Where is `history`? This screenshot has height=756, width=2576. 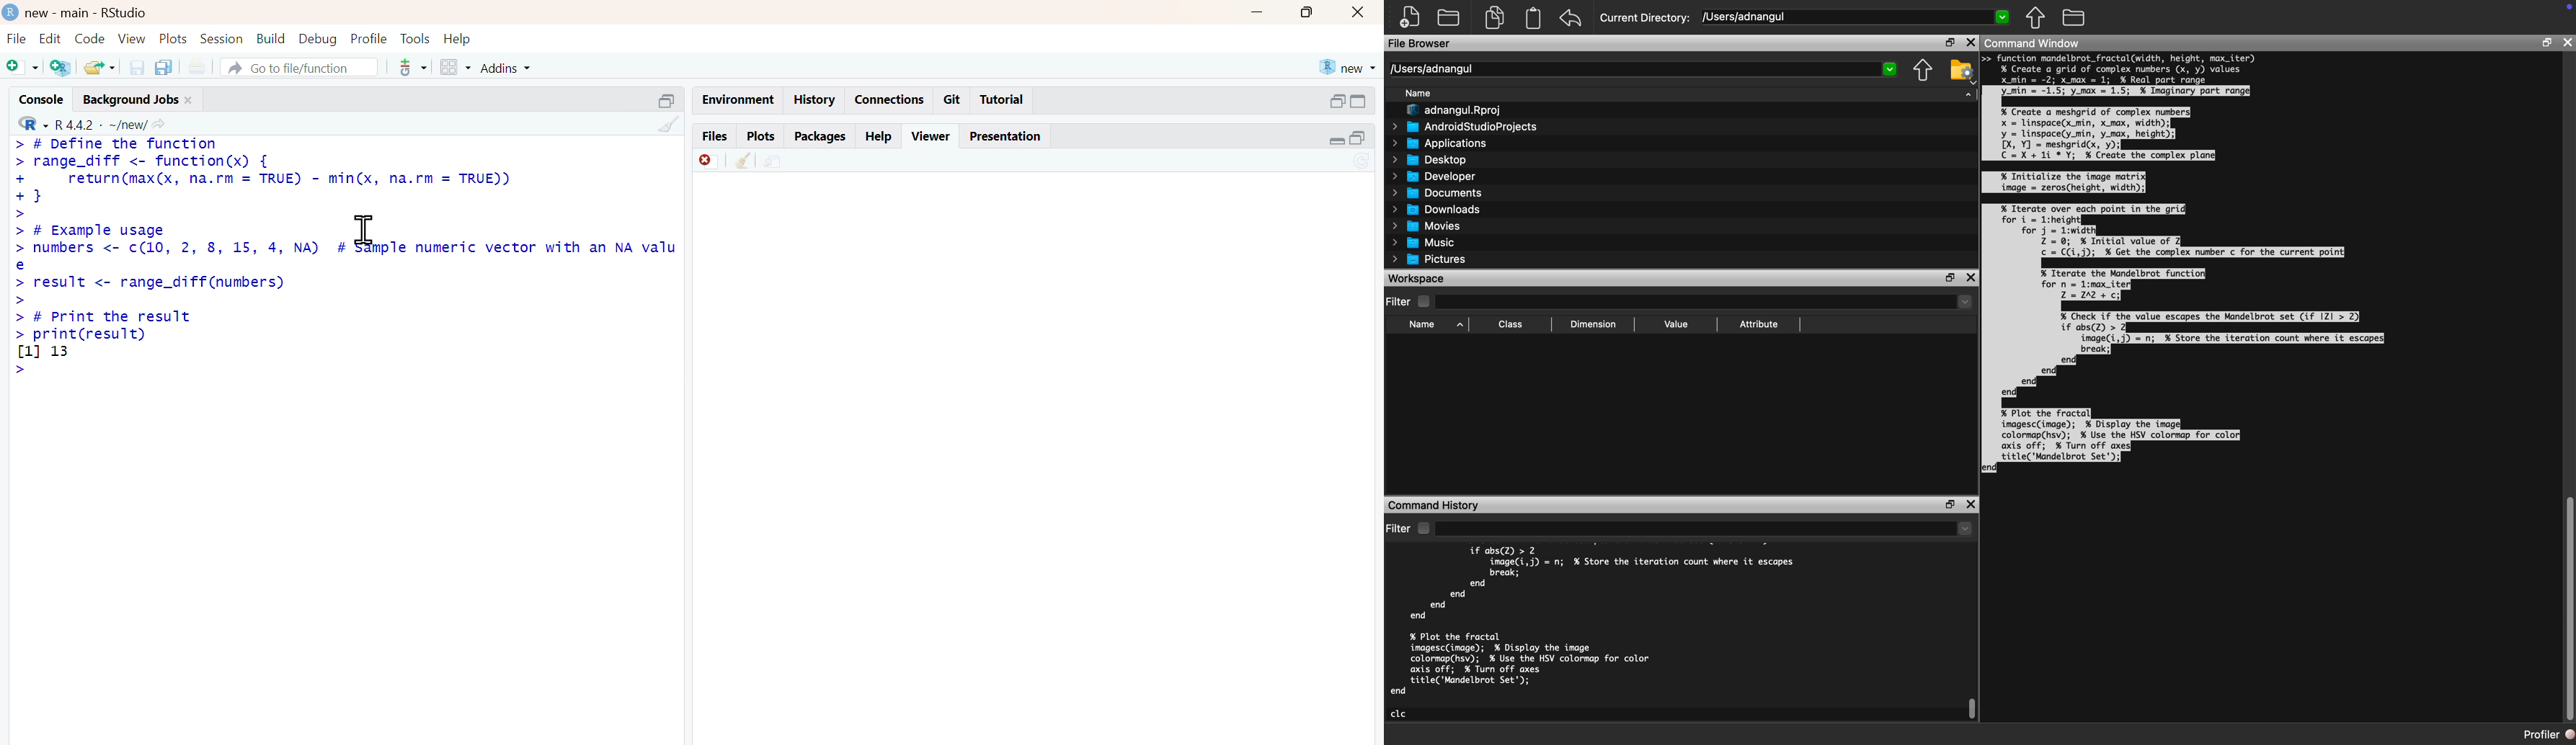
history is located at coordinates (815, 99).